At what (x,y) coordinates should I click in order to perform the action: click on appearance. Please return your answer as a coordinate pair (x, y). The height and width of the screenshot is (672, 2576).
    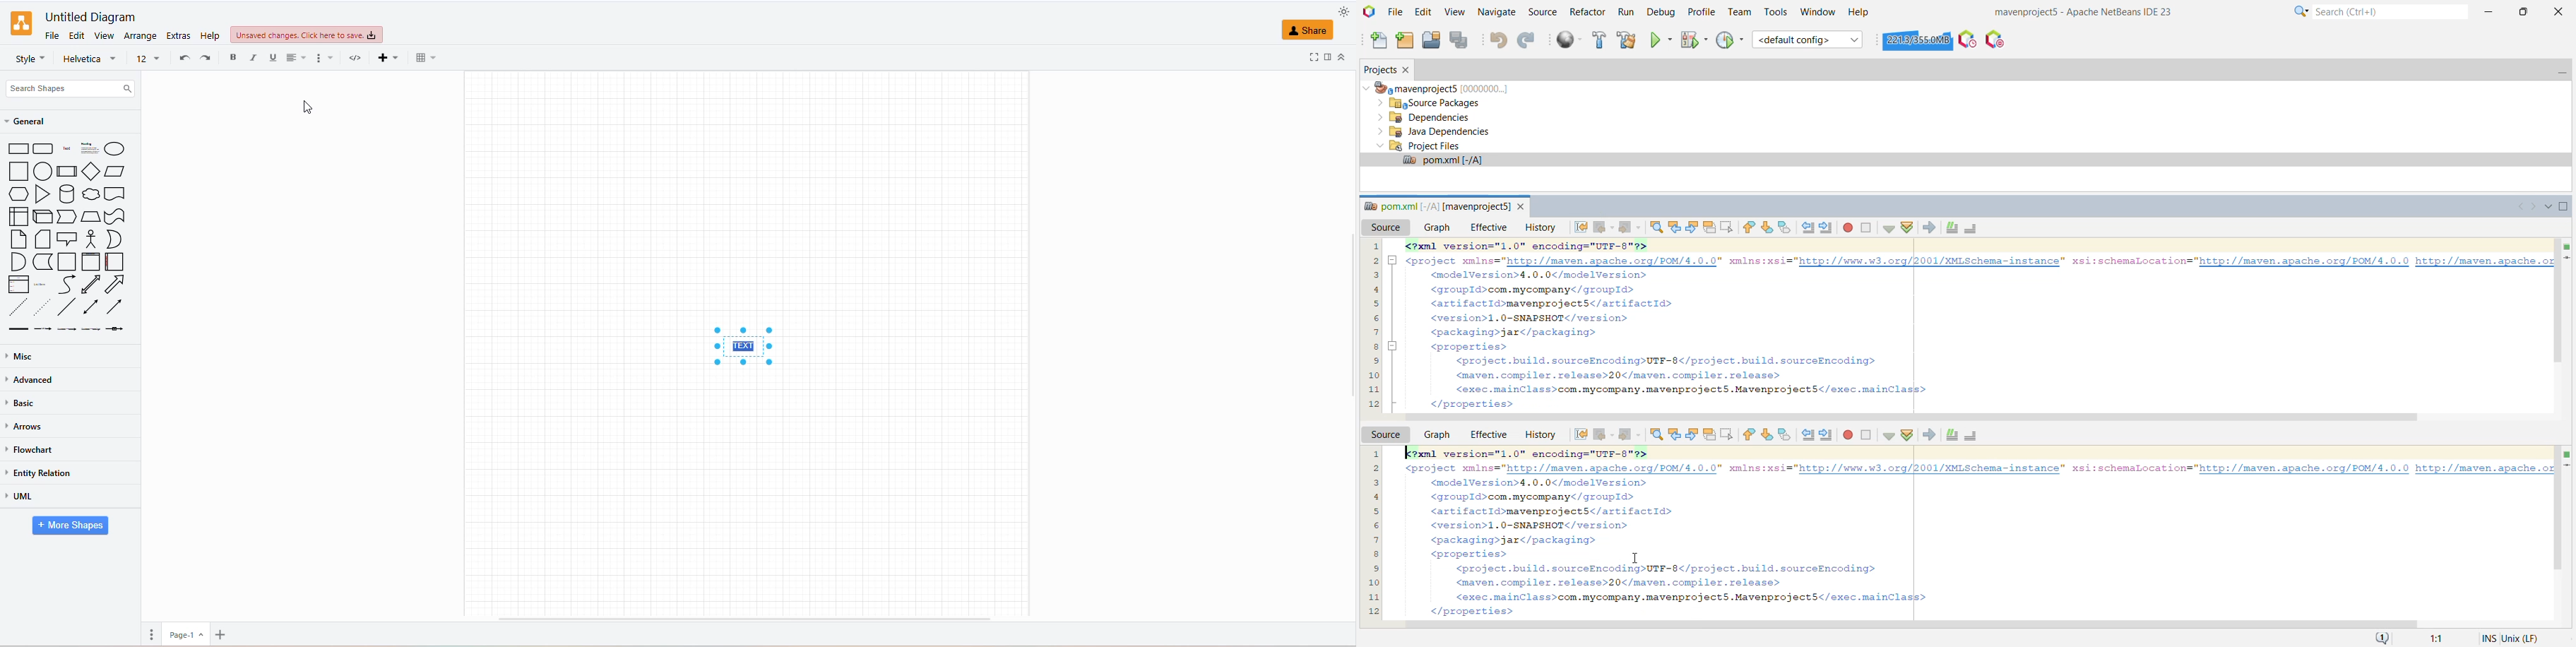
    Looking at the image, I should click on (1339, 13).